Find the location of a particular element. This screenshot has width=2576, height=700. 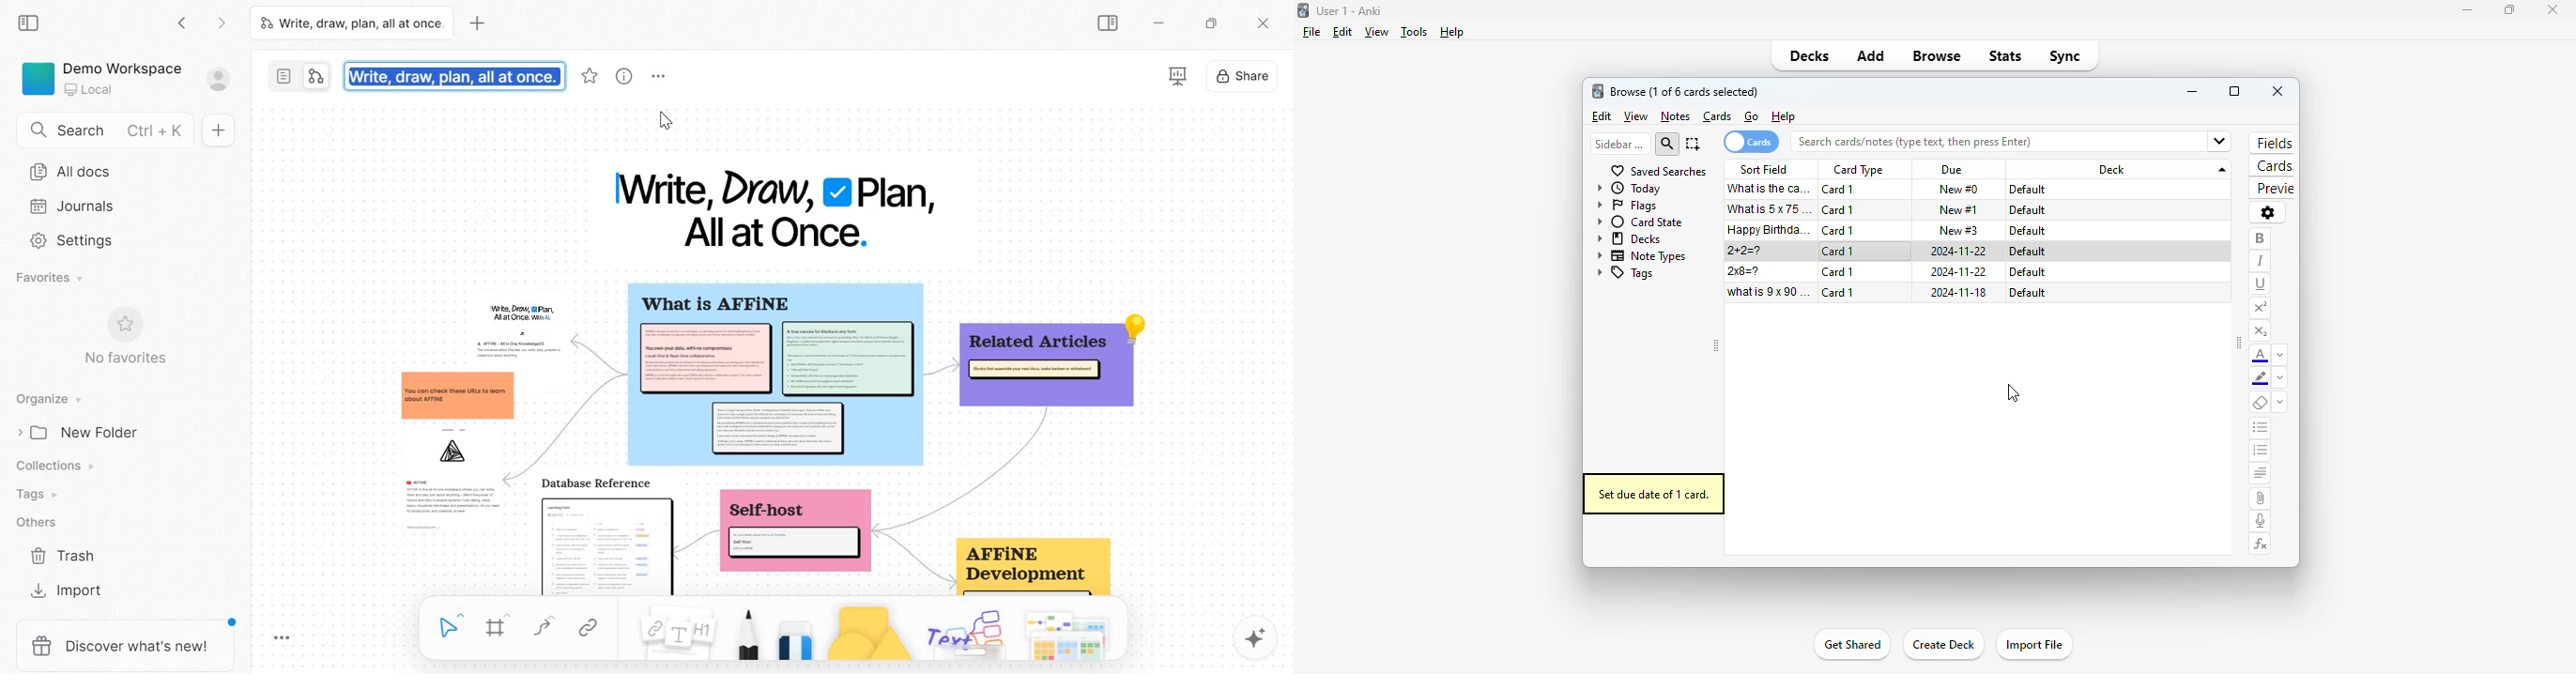

2024-11-18 is located at coordinates (1959, 293).